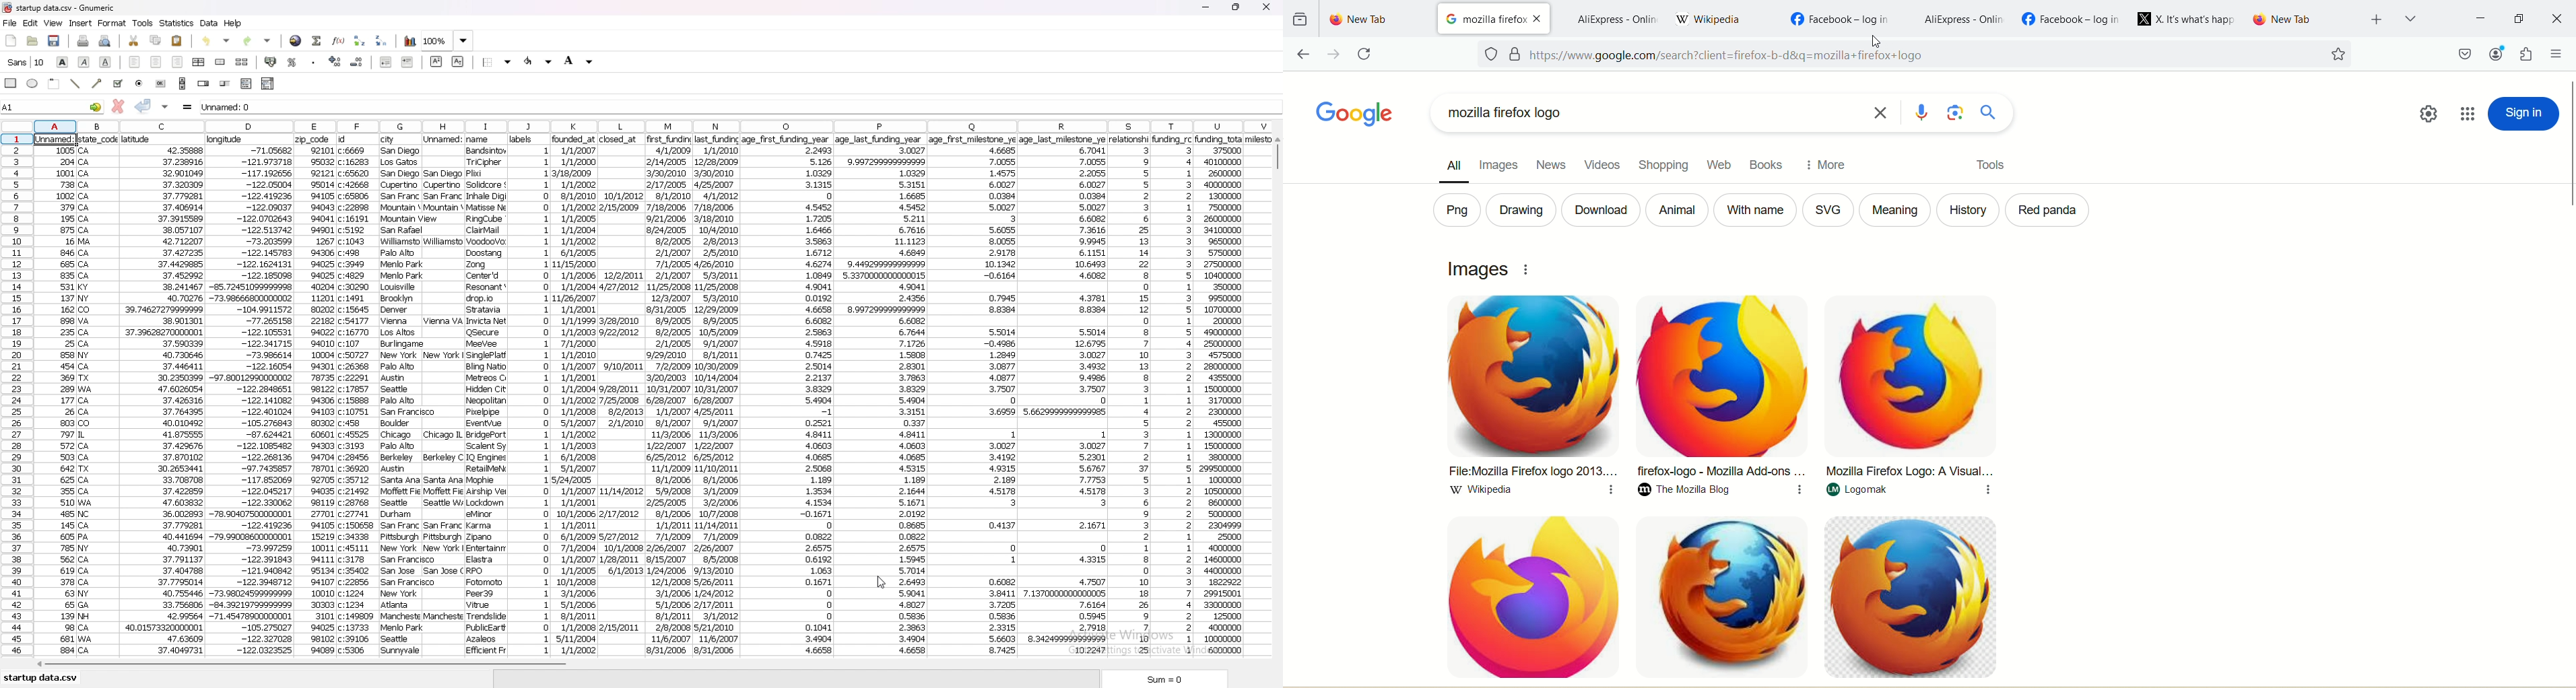 The image size is (2576, 700). What do you see at coordinates (1447, 163) in the screenshot?
I see `all` at bounding box center [1447, 163].